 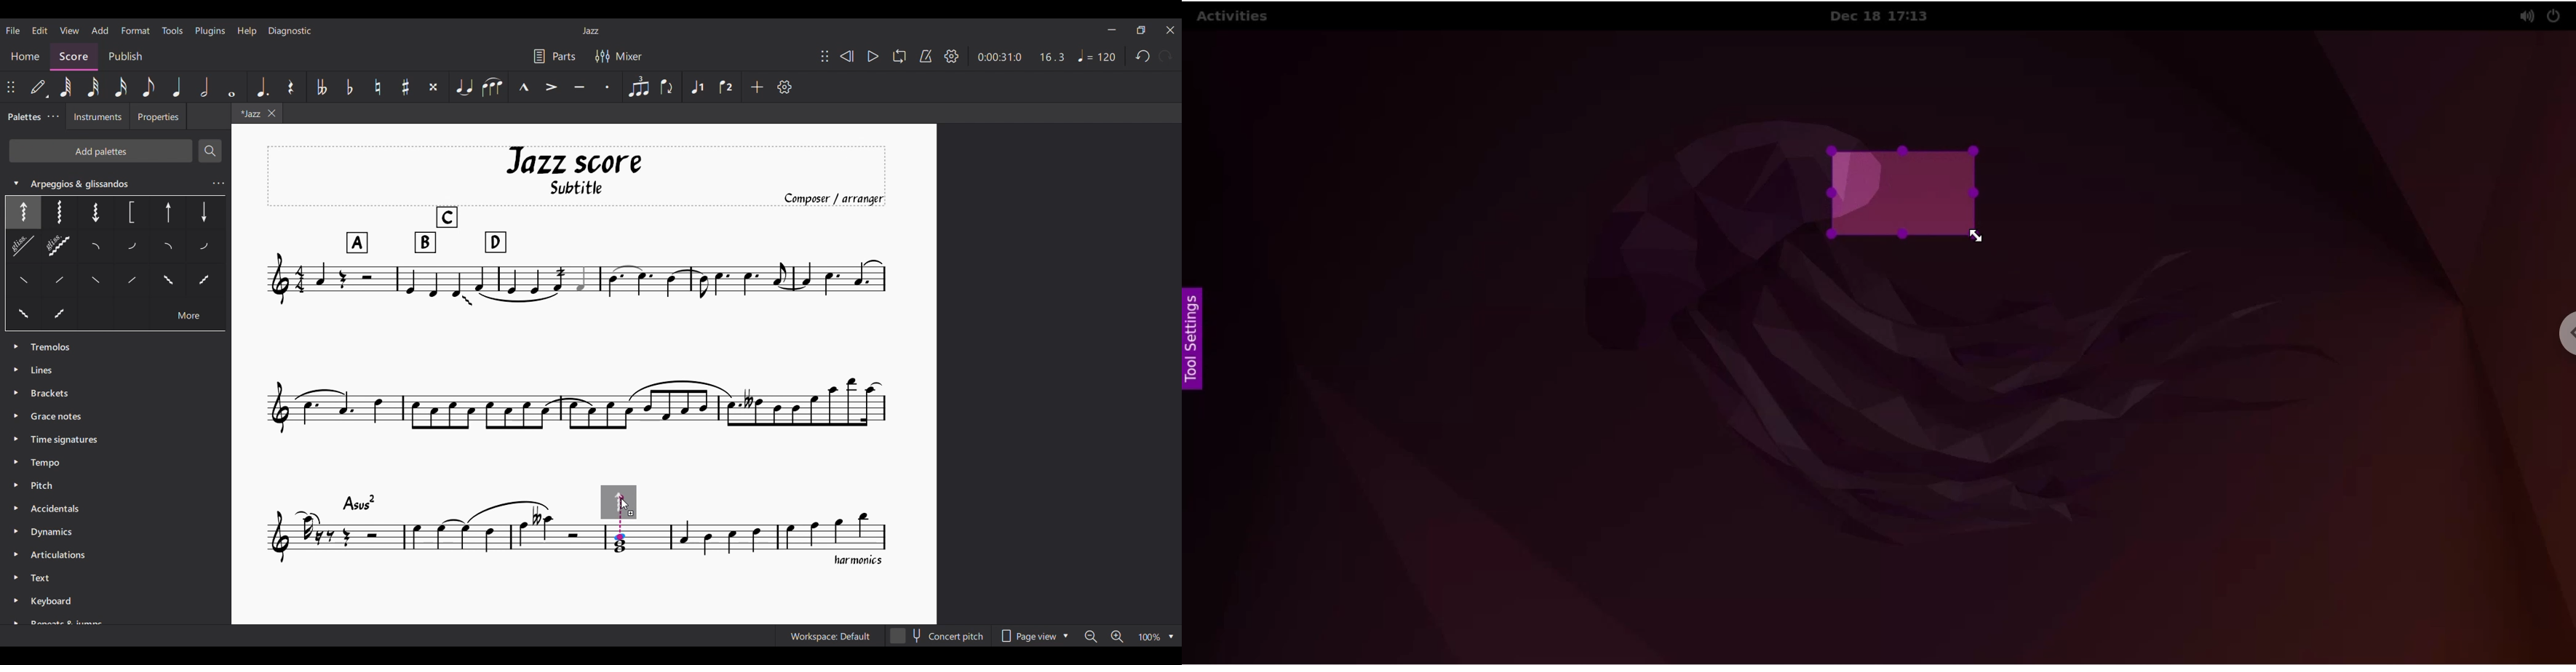 I want to click on Indicates point of contact, so click(x=621, y=518).